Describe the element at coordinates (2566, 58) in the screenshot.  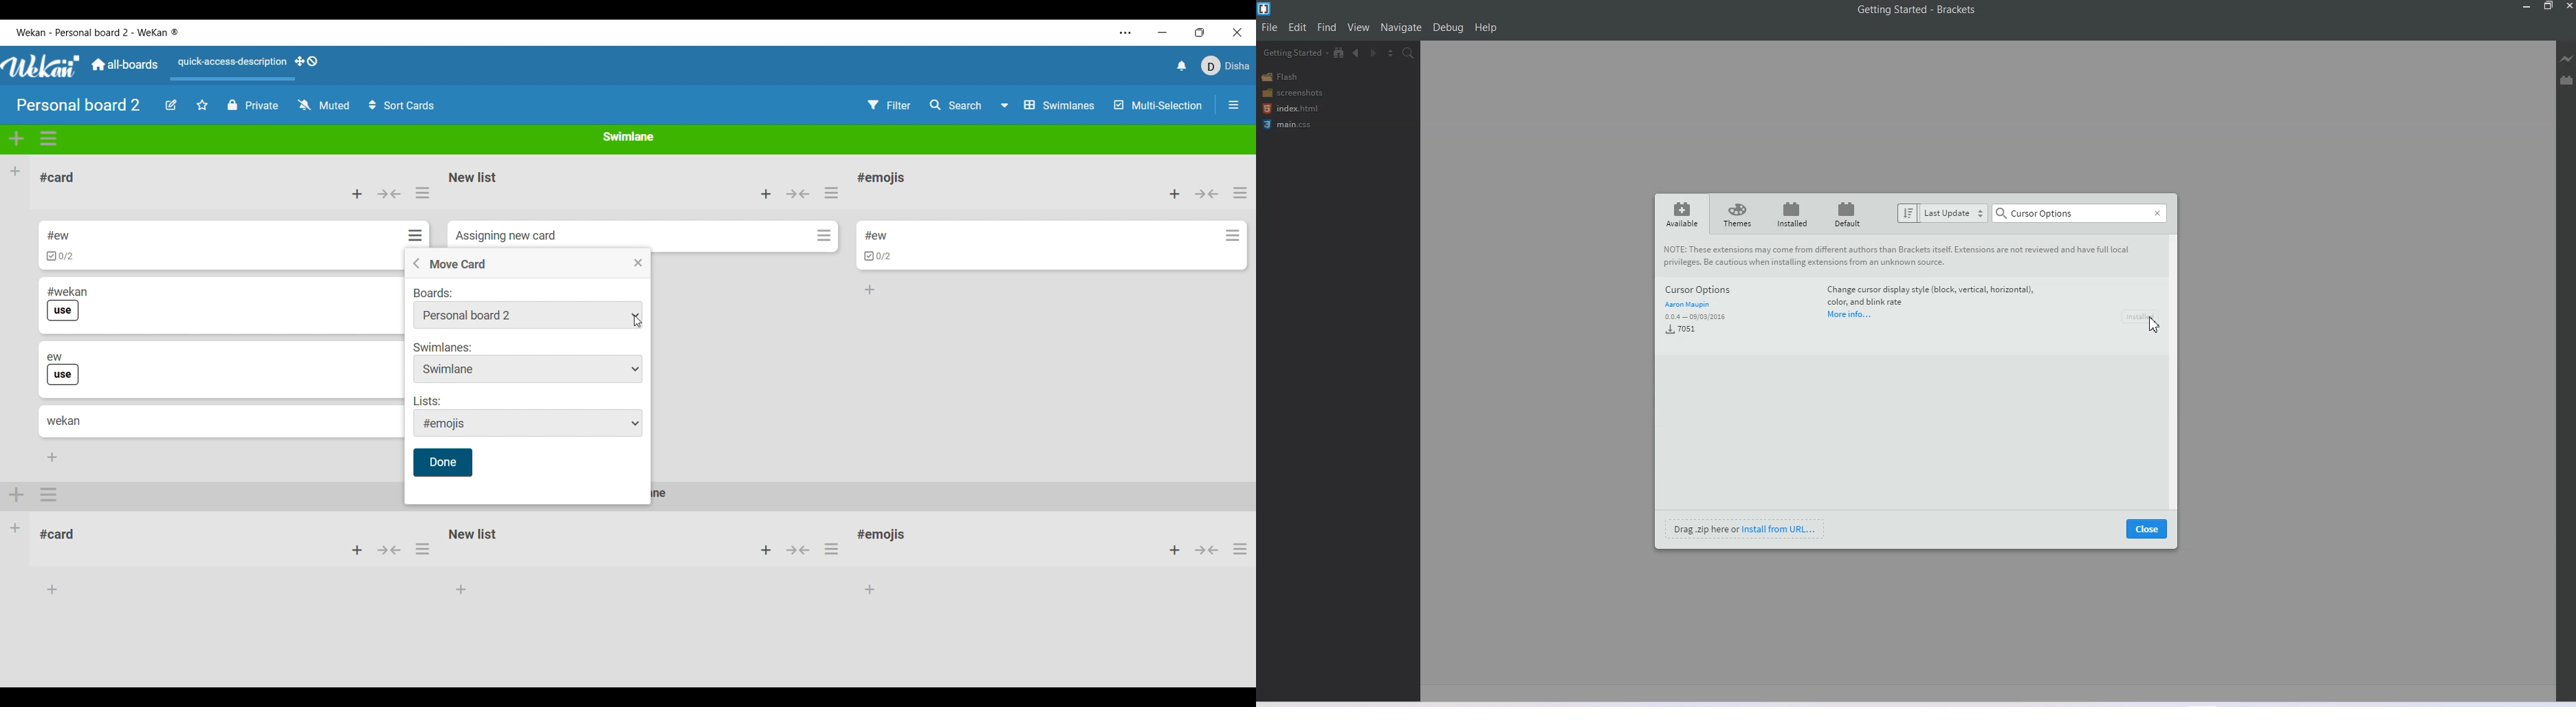
I see `Live Preview` at that location.